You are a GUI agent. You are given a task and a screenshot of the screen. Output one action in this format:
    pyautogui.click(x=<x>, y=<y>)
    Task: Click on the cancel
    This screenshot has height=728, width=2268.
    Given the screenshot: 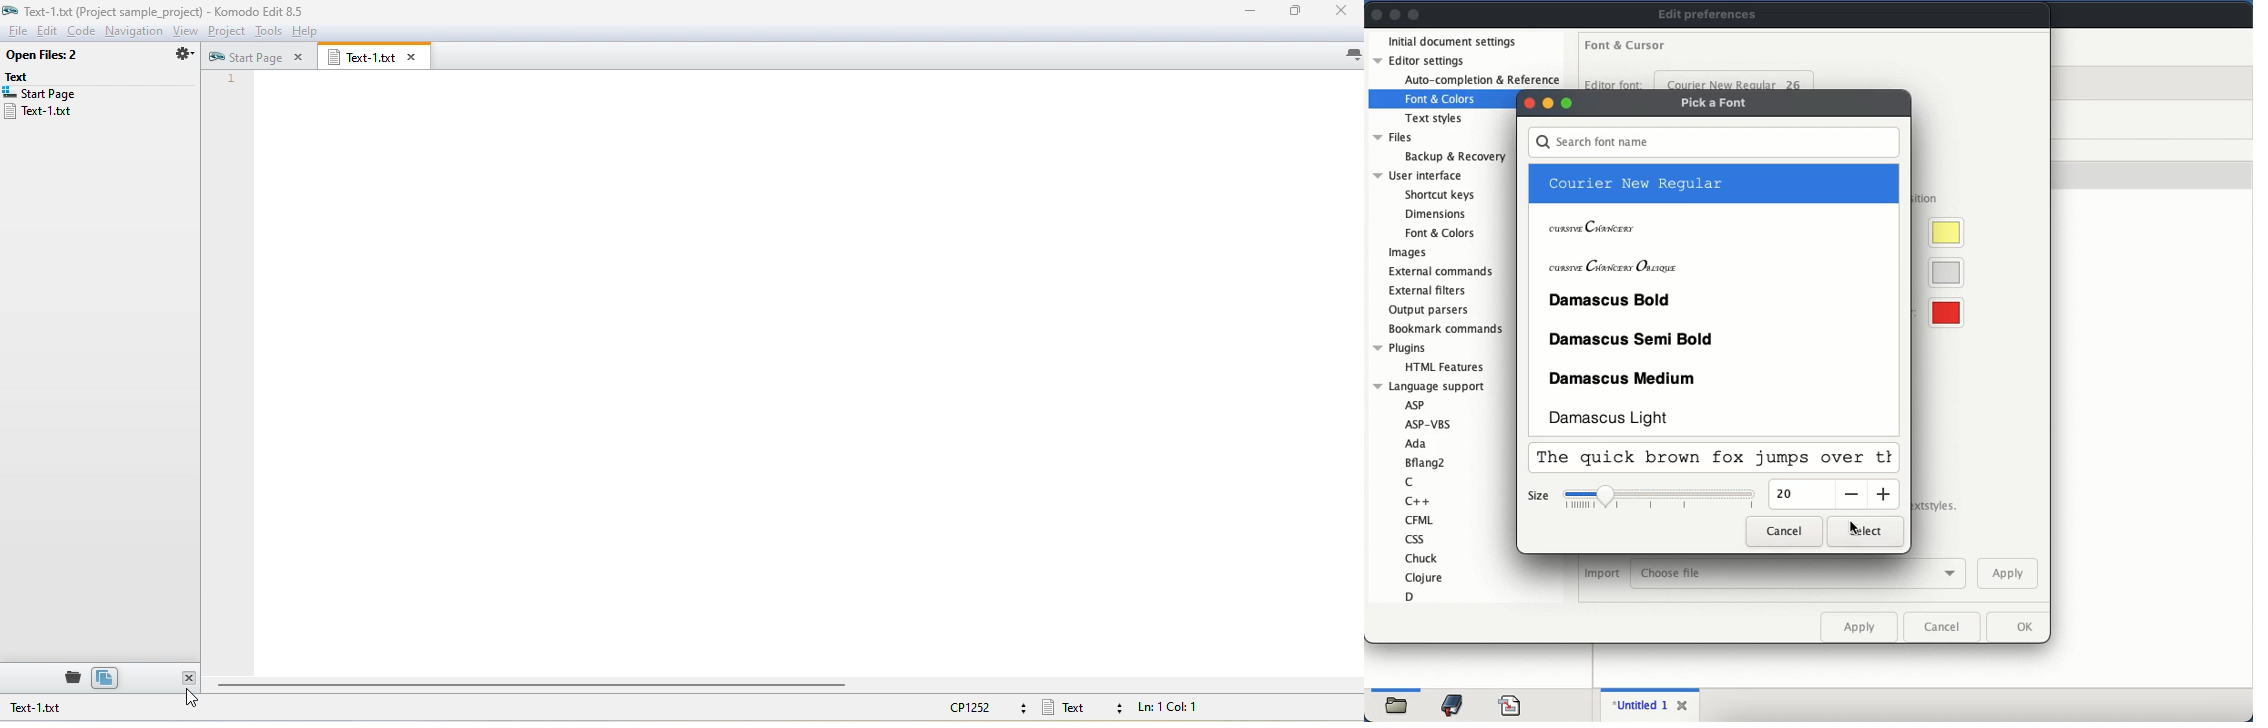 What is the action you would take?
    pyautogui.click(x=1782, y=531)
    